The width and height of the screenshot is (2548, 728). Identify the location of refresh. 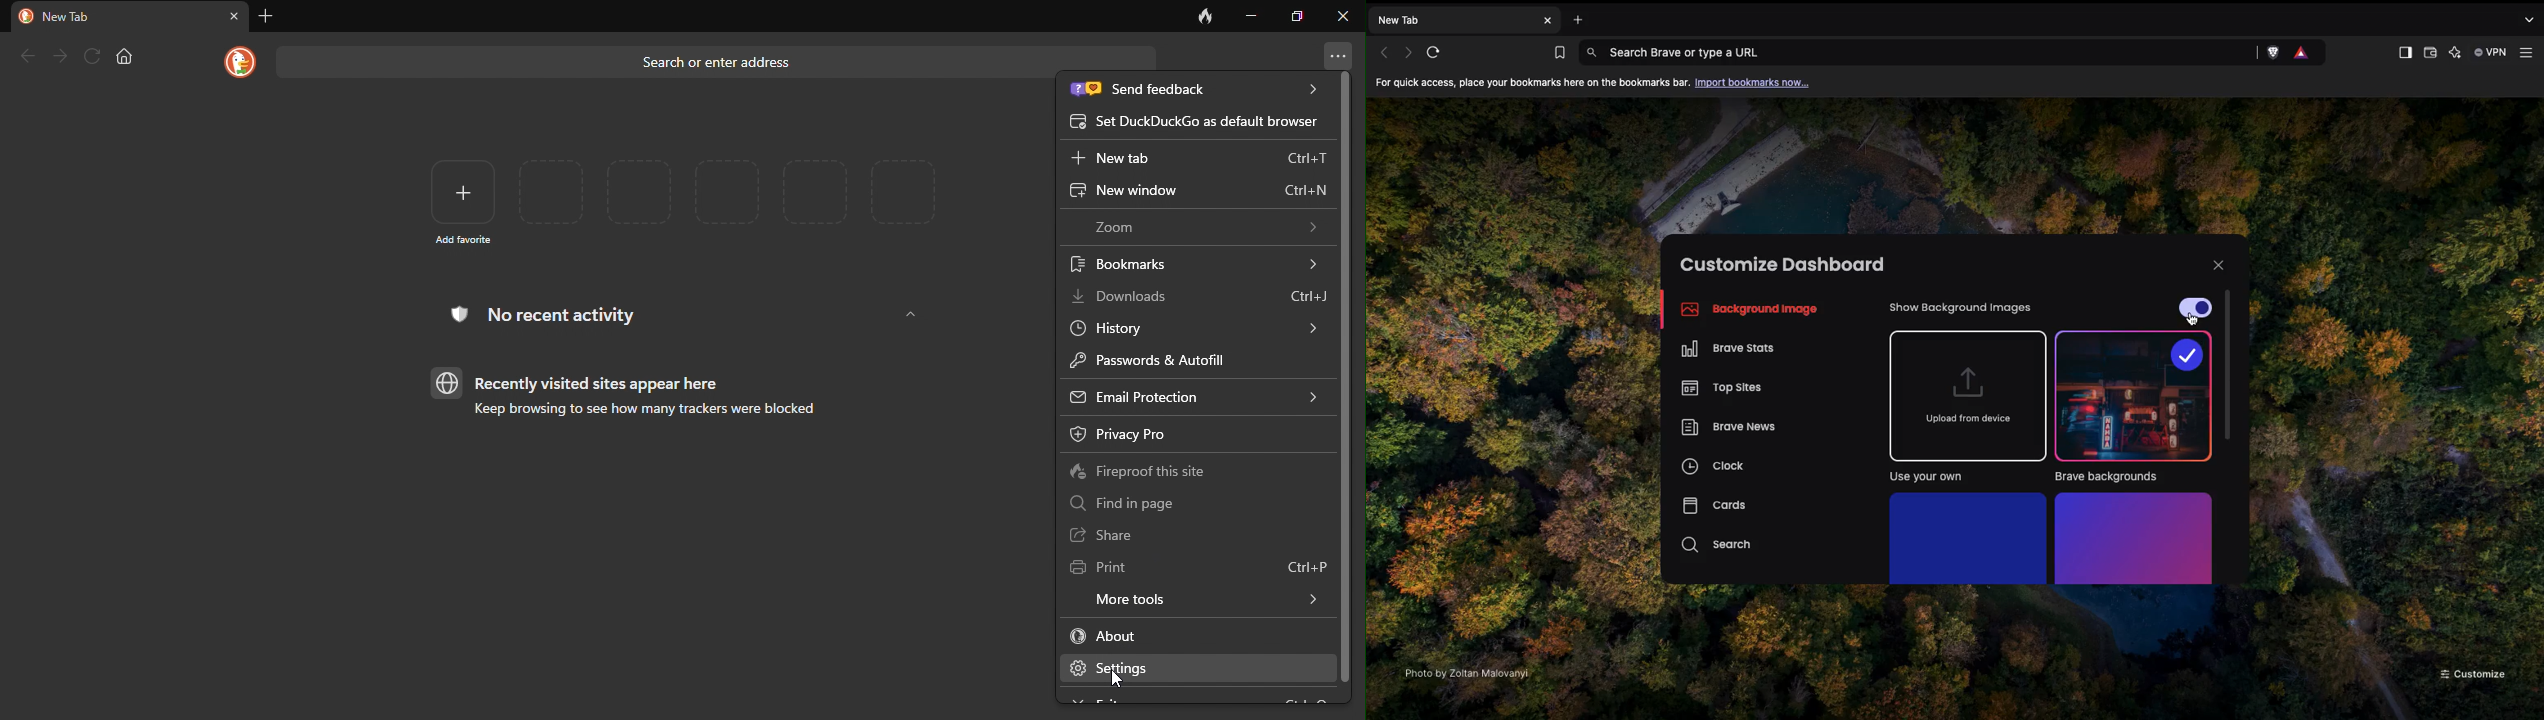
(91, 55).